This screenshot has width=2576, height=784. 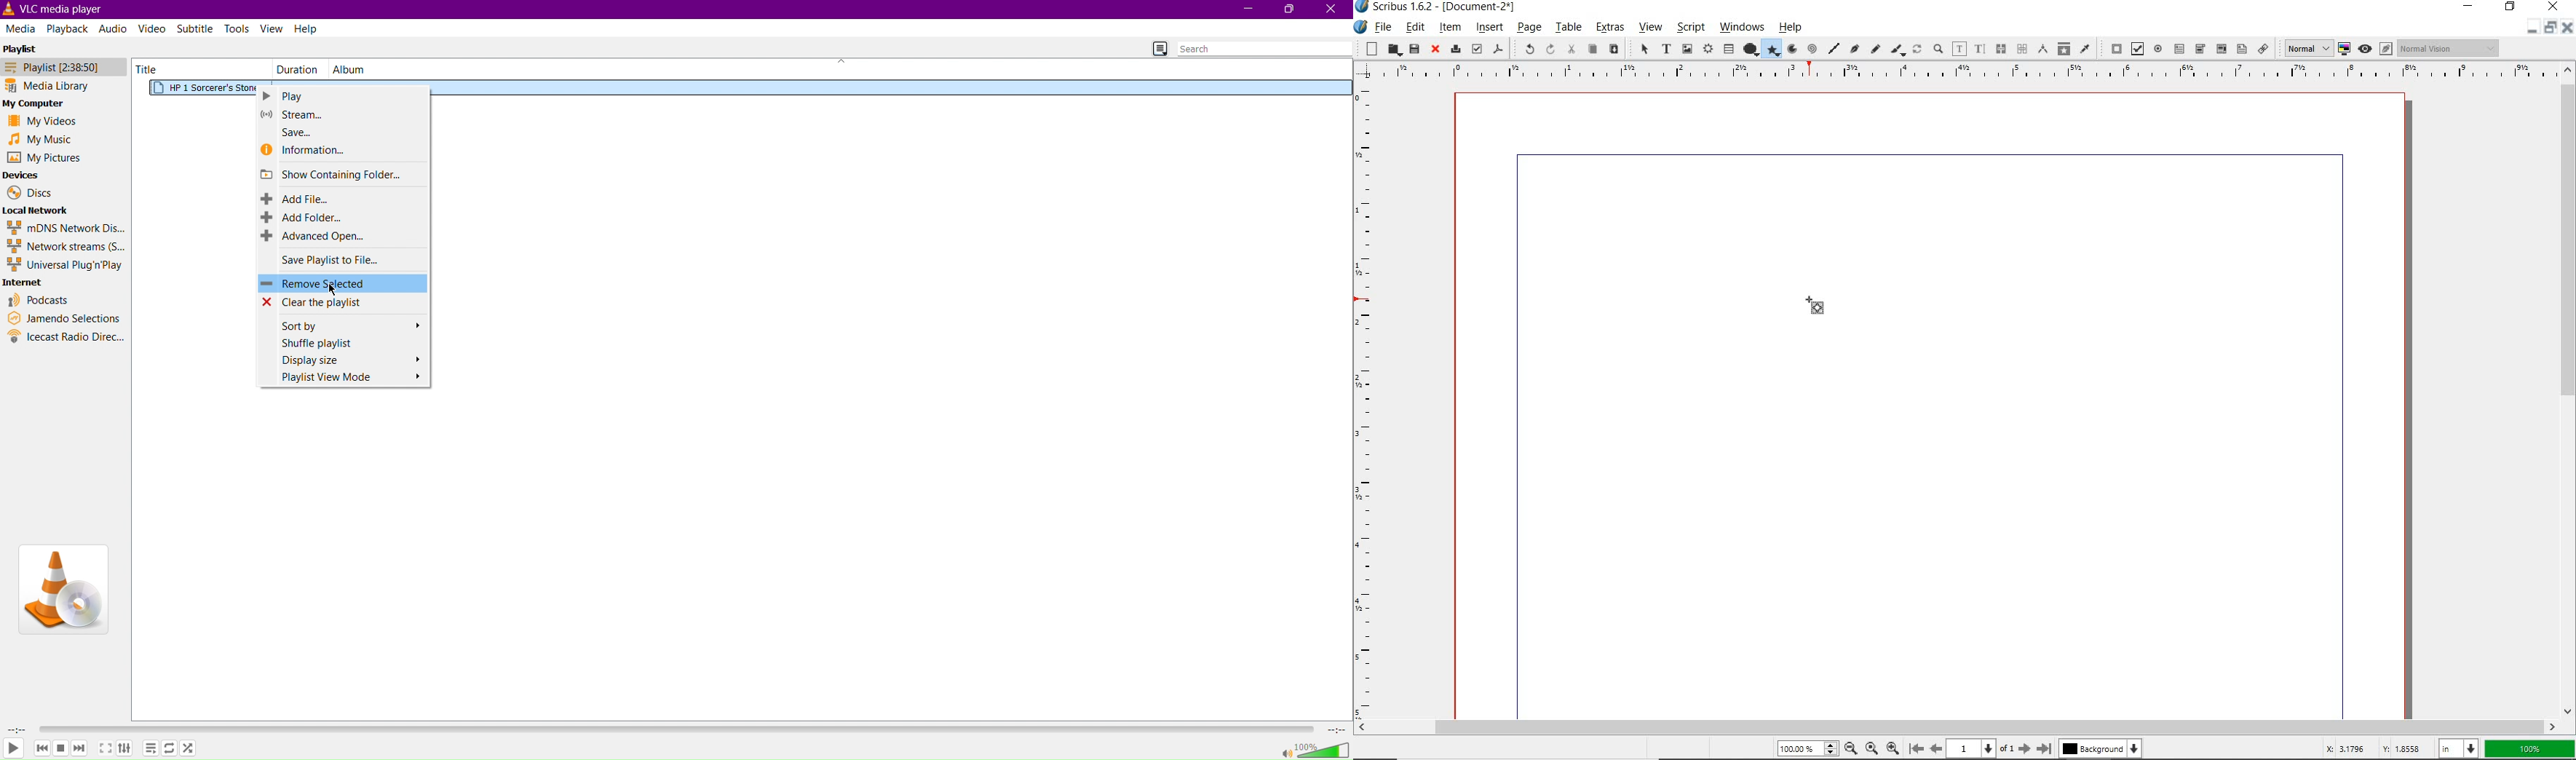 I want to click on Save Playlist to File..., so click(x=343, y=260).